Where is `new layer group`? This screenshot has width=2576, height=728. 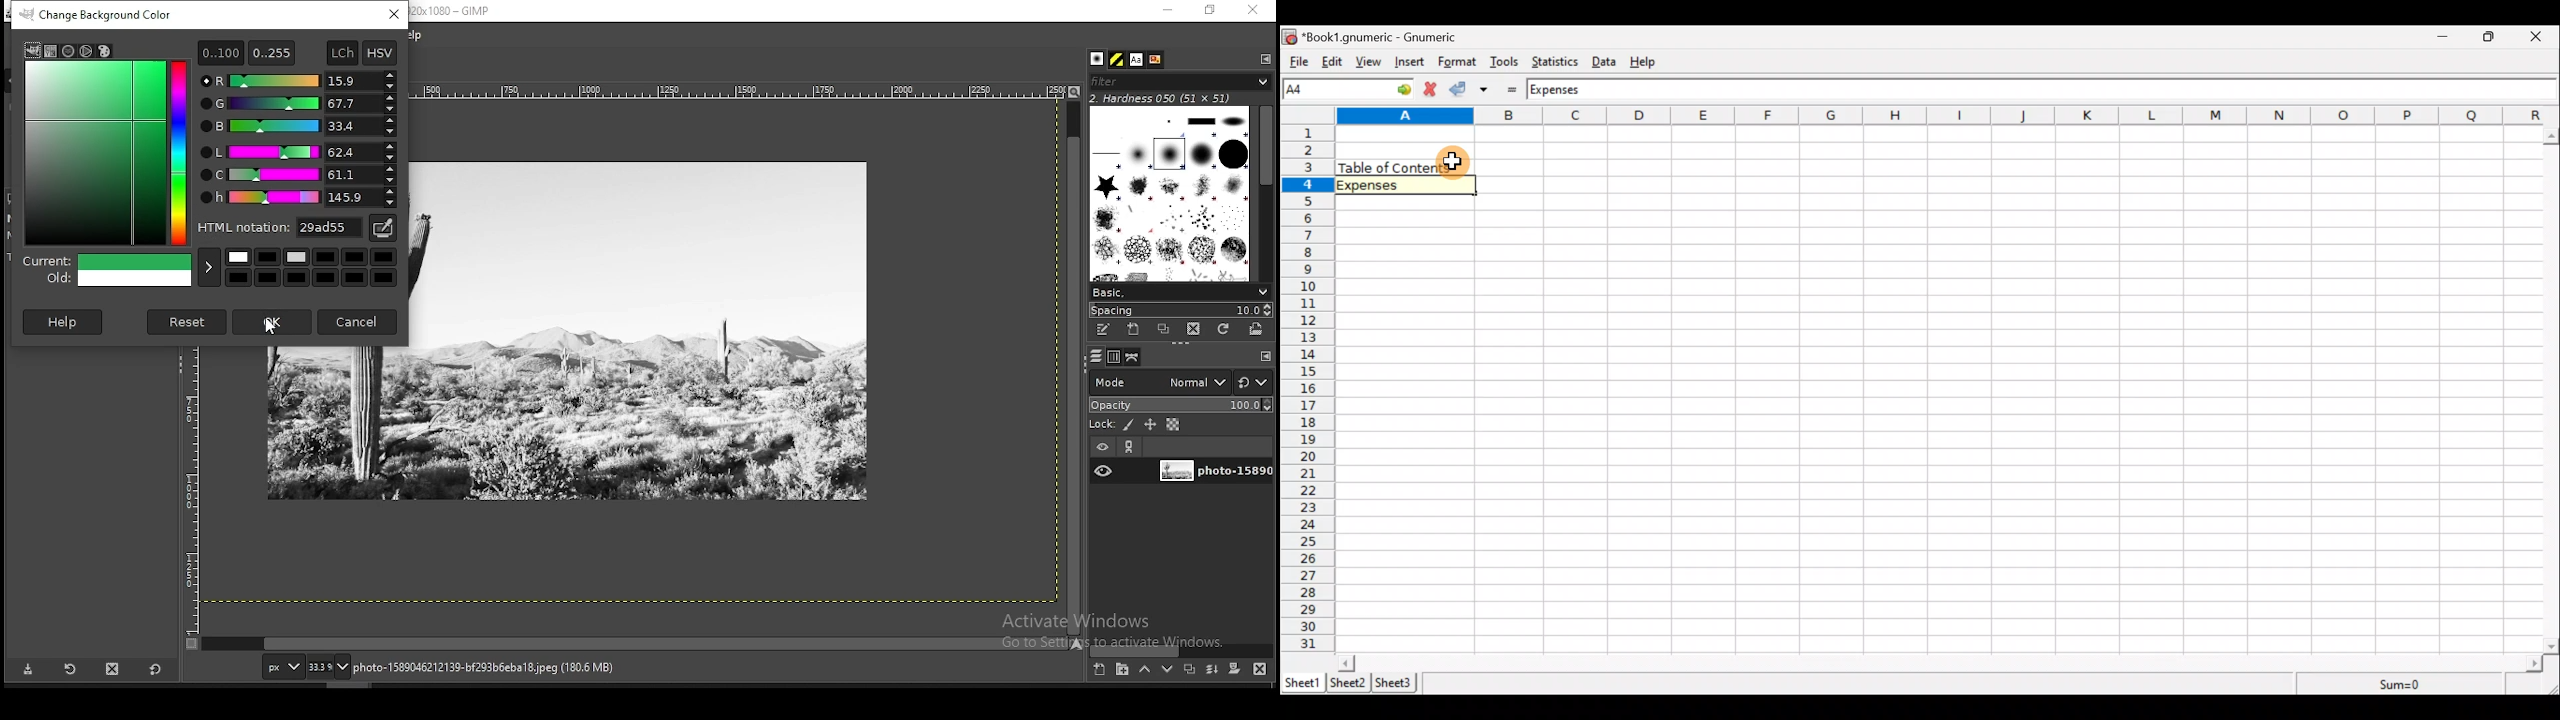 new layer group is located at coordinates (1121, 670).